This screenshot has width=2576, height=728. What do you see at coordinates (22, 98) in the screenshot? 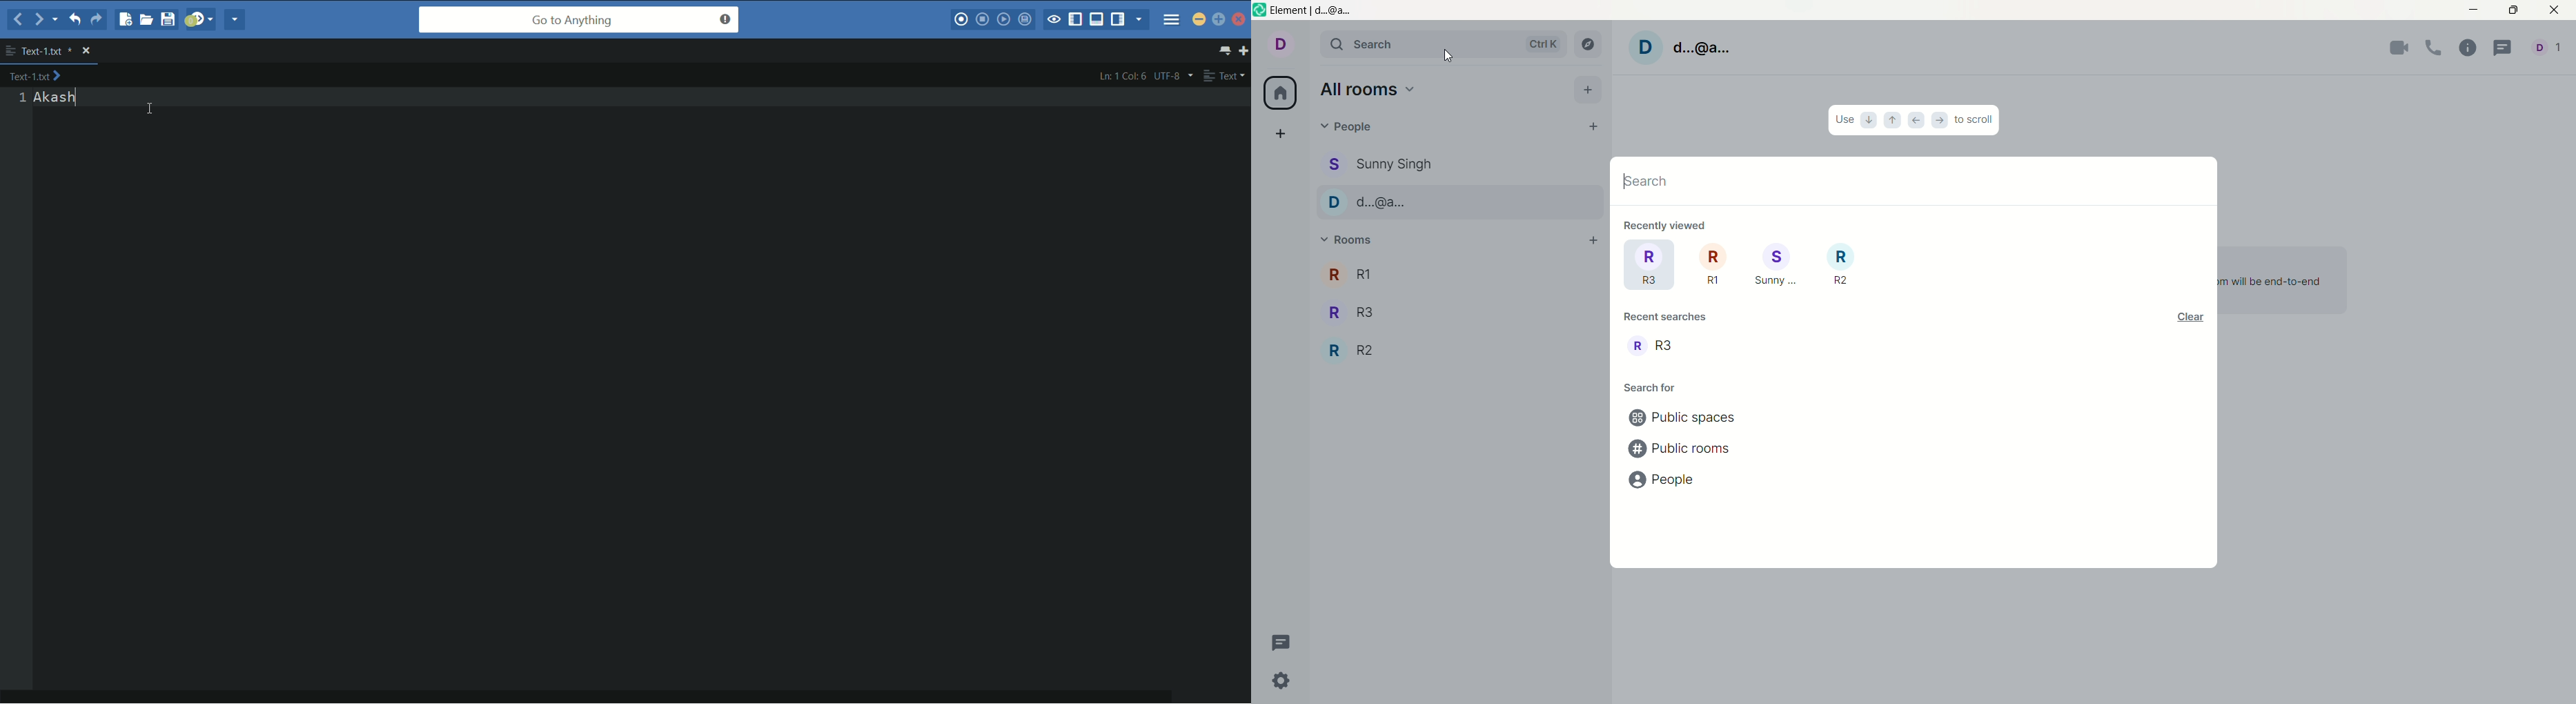
I see `line number` at bounding box center [22, 98].